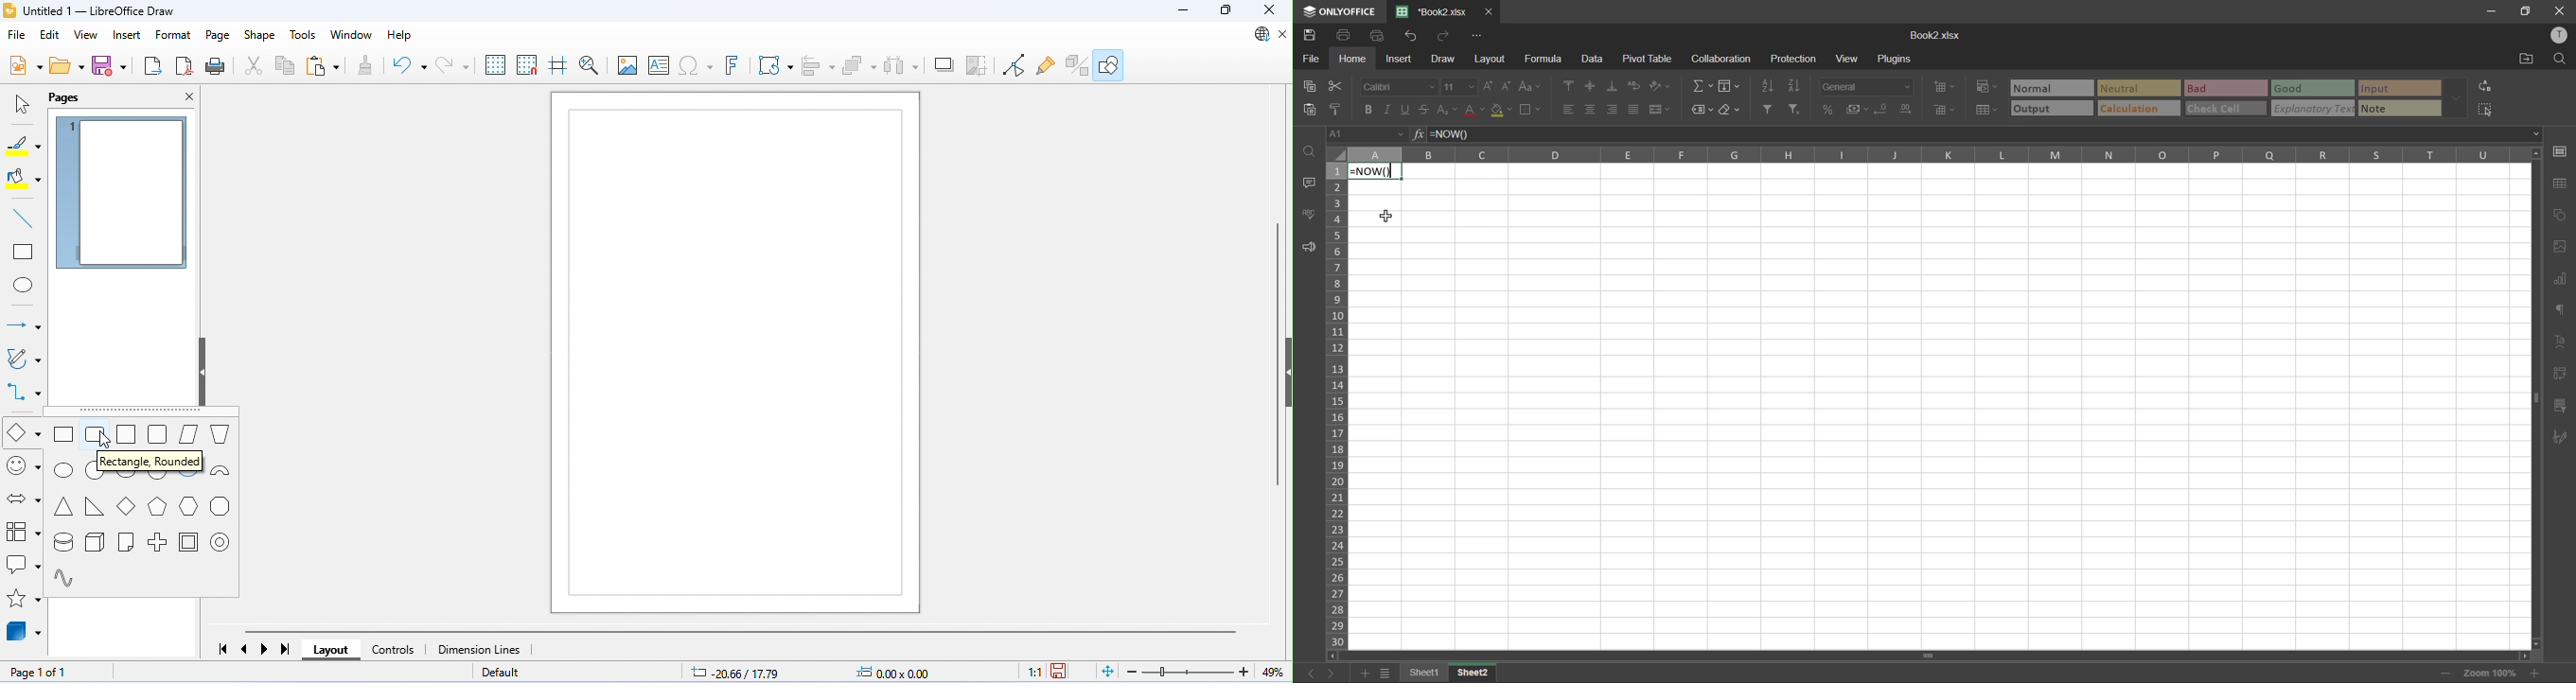 This screenshot has height=700, width=2576. Describe the element at coordinates (2442, 675) in the screenshot. I see `zoom out` at that location.